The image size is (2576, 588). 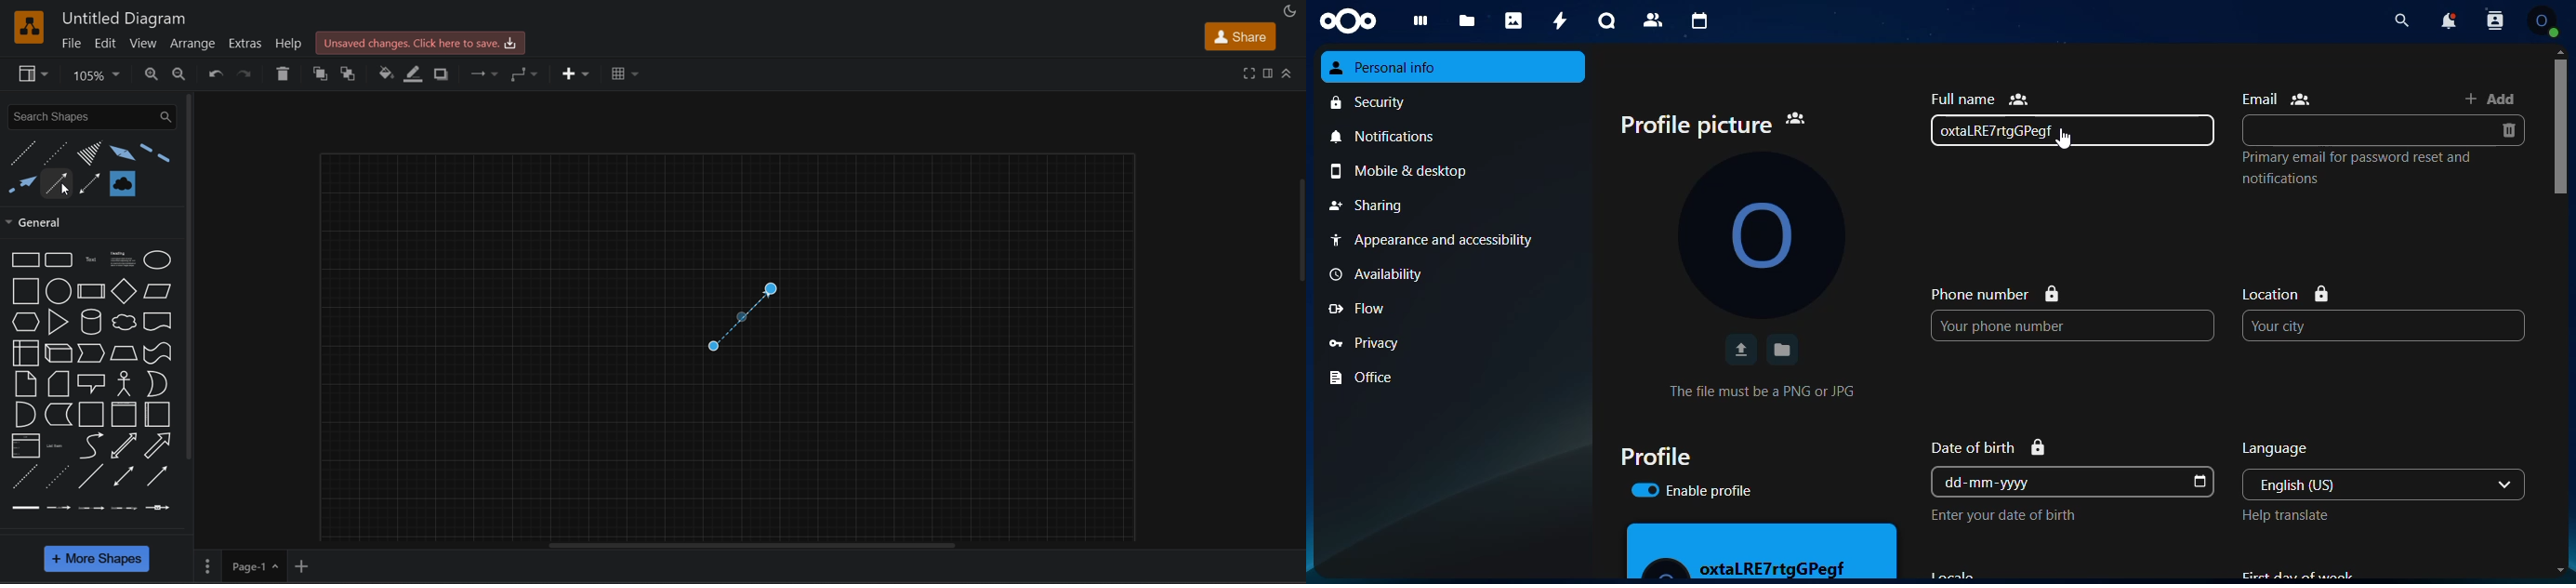 What do you see at coordinates (123, 507) in the screenshot?
I see `connector with 3 labels` at bounding box center [123, 507].